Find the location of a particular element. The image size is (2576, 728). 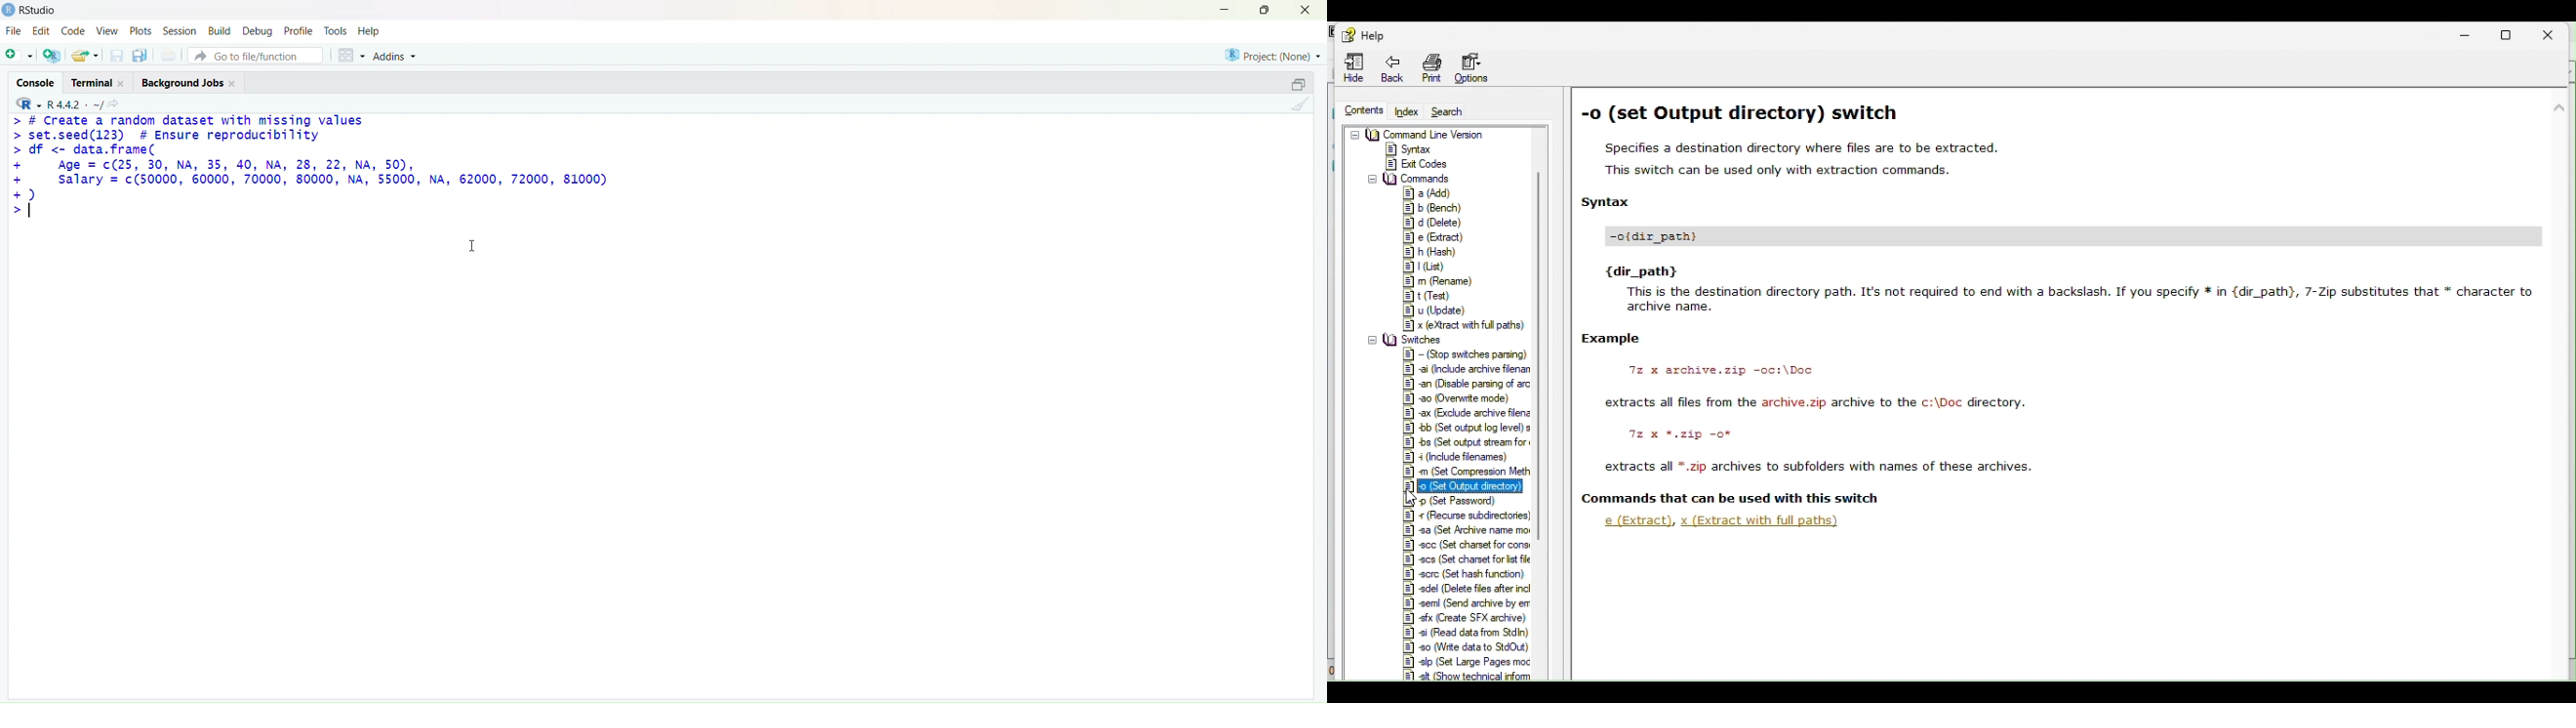

 is located at coordinates (1428, 69).